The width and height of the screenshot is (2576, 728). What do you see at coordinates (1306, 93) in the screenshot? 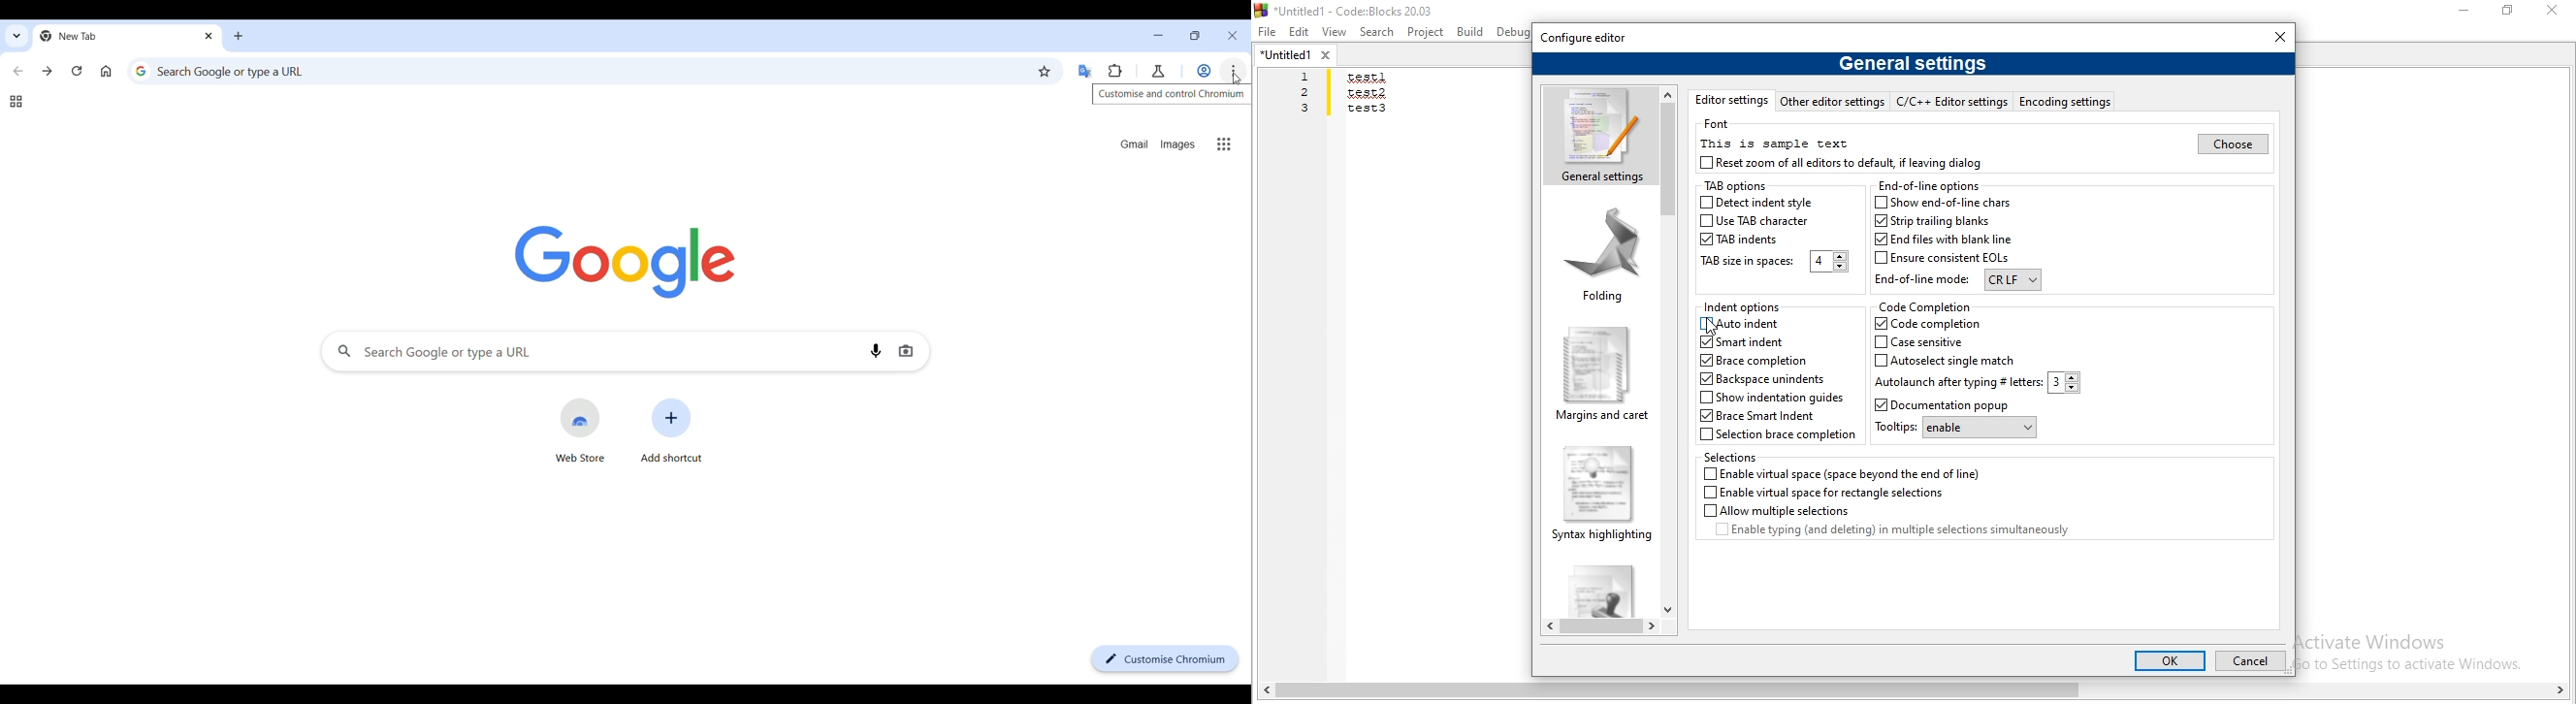
I see `1 2 3` at bounding box center [1306, 93].